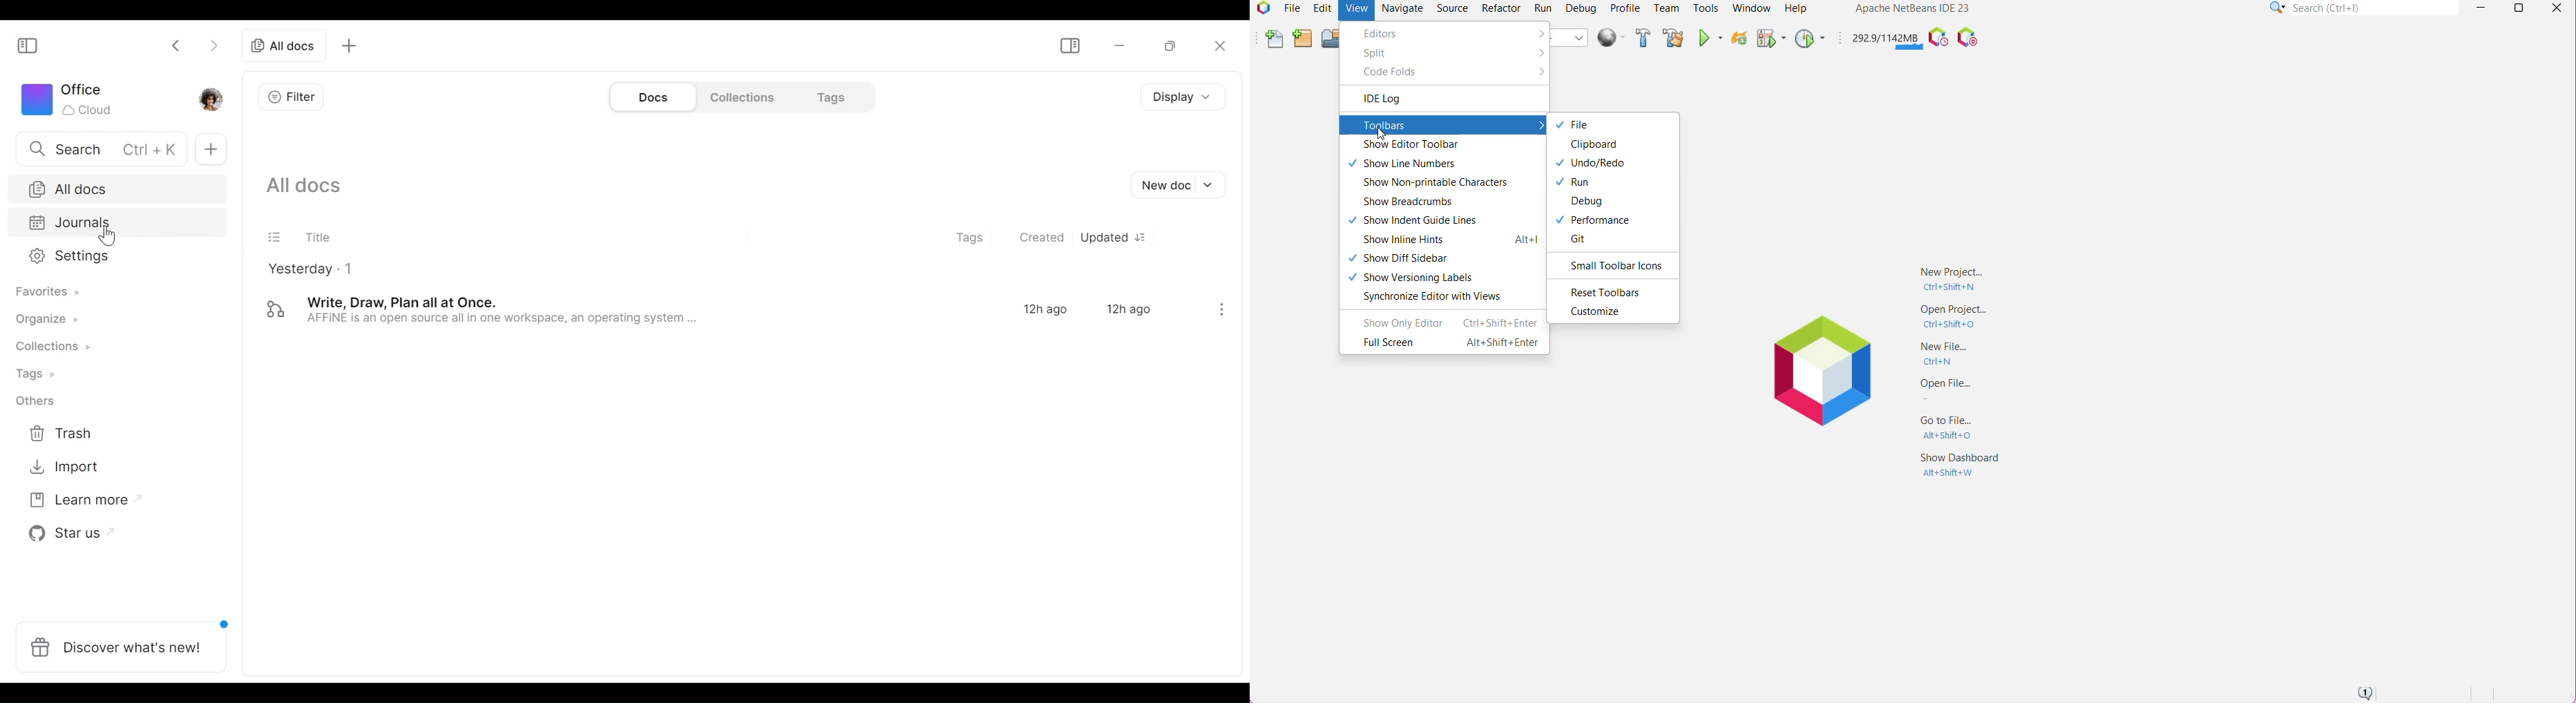  Describe the element at coordinates (1442, 126) in the screenshot. I see `Toolbars` at that location.